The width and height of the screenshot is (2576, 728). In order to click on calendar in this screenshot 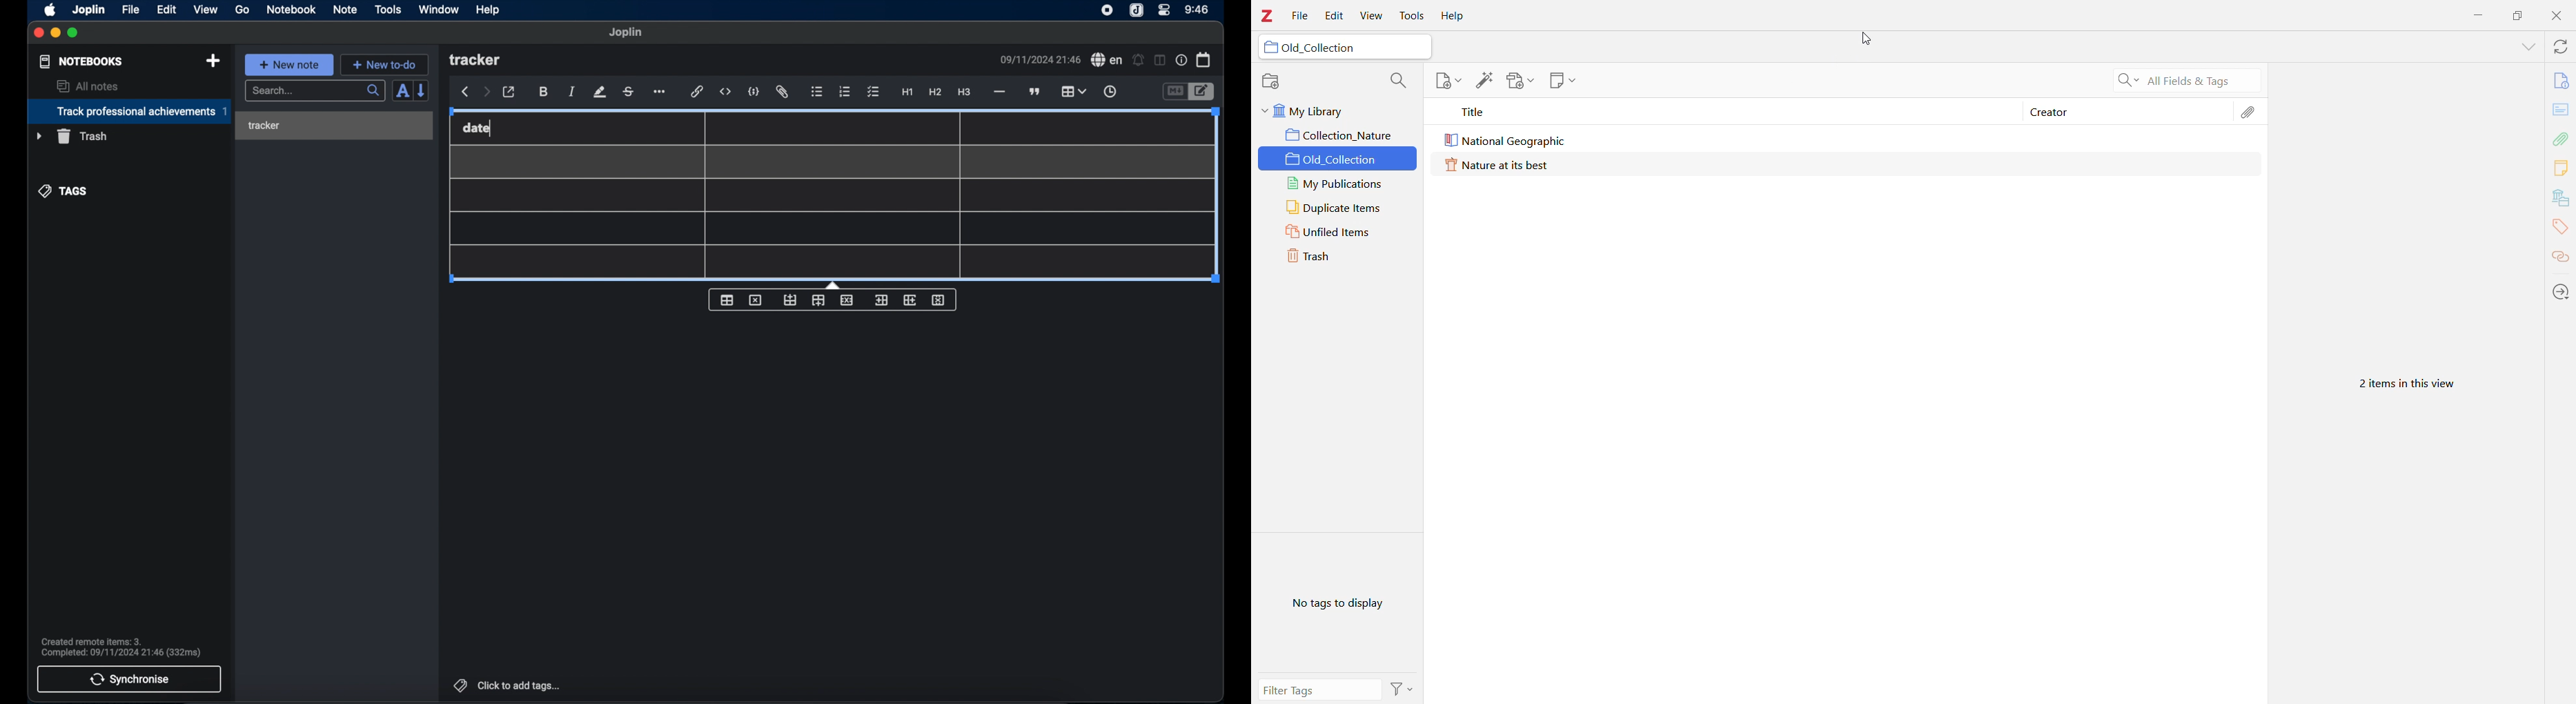, I will do `click(1204, 59)`.